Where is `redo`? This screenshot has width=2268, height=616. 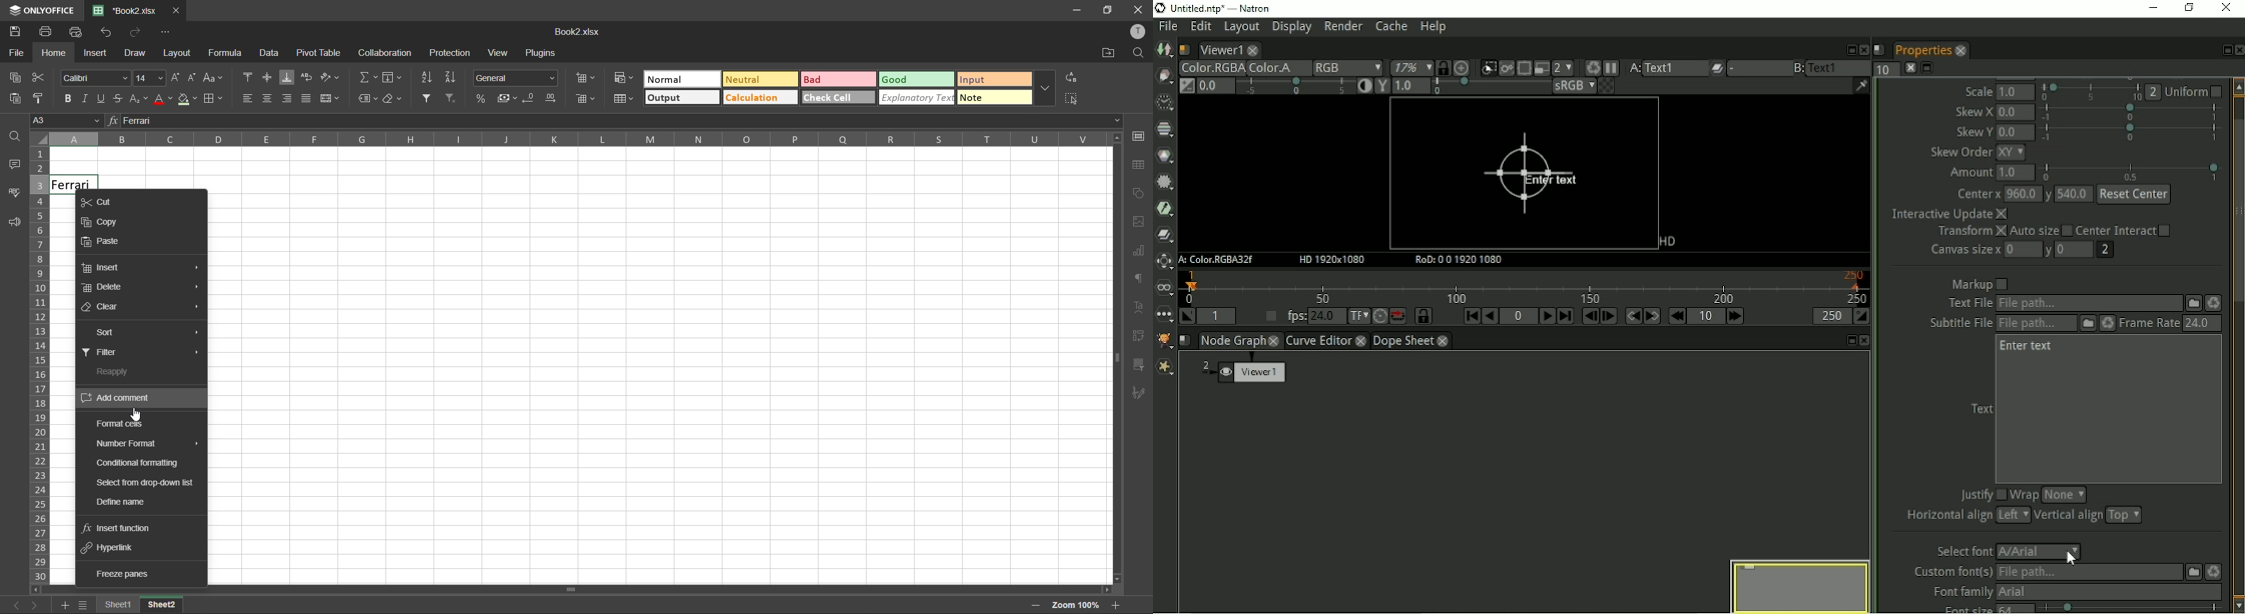 redo is located at coordinates (138, 33).